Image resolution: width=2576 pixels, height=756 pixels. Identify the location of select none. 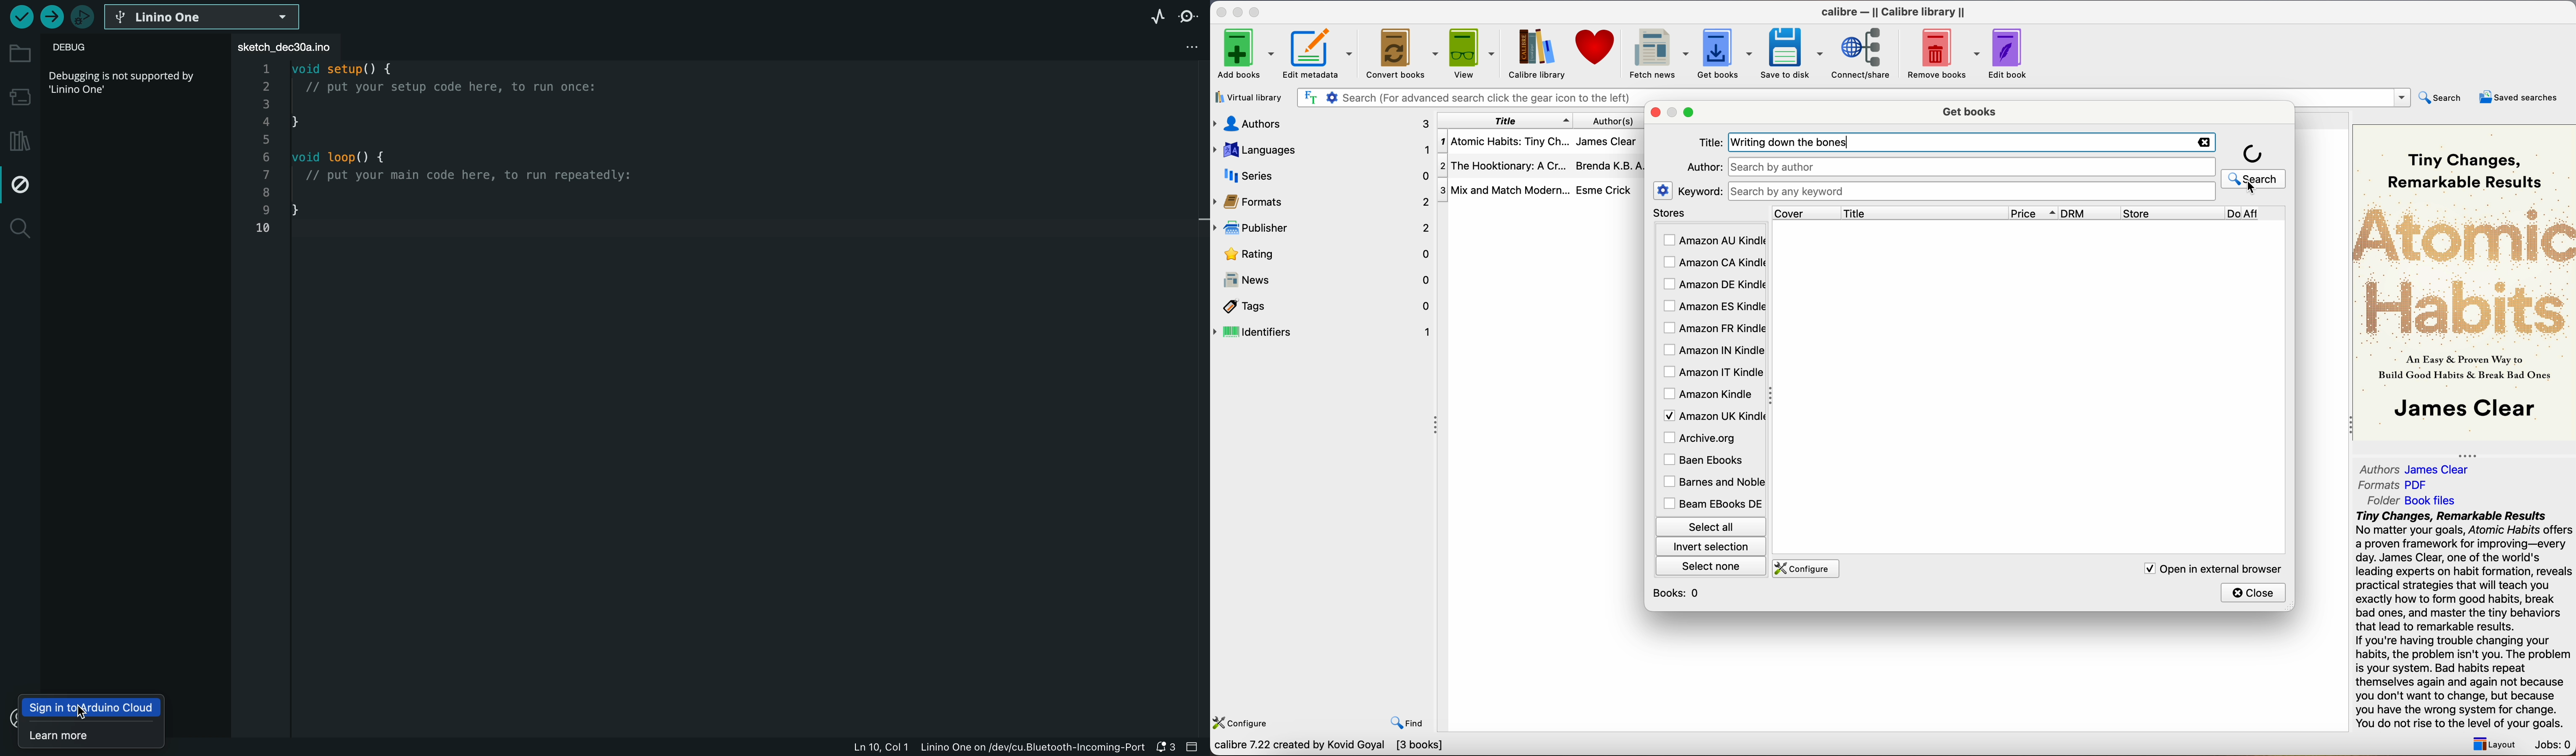
(1712, 565).